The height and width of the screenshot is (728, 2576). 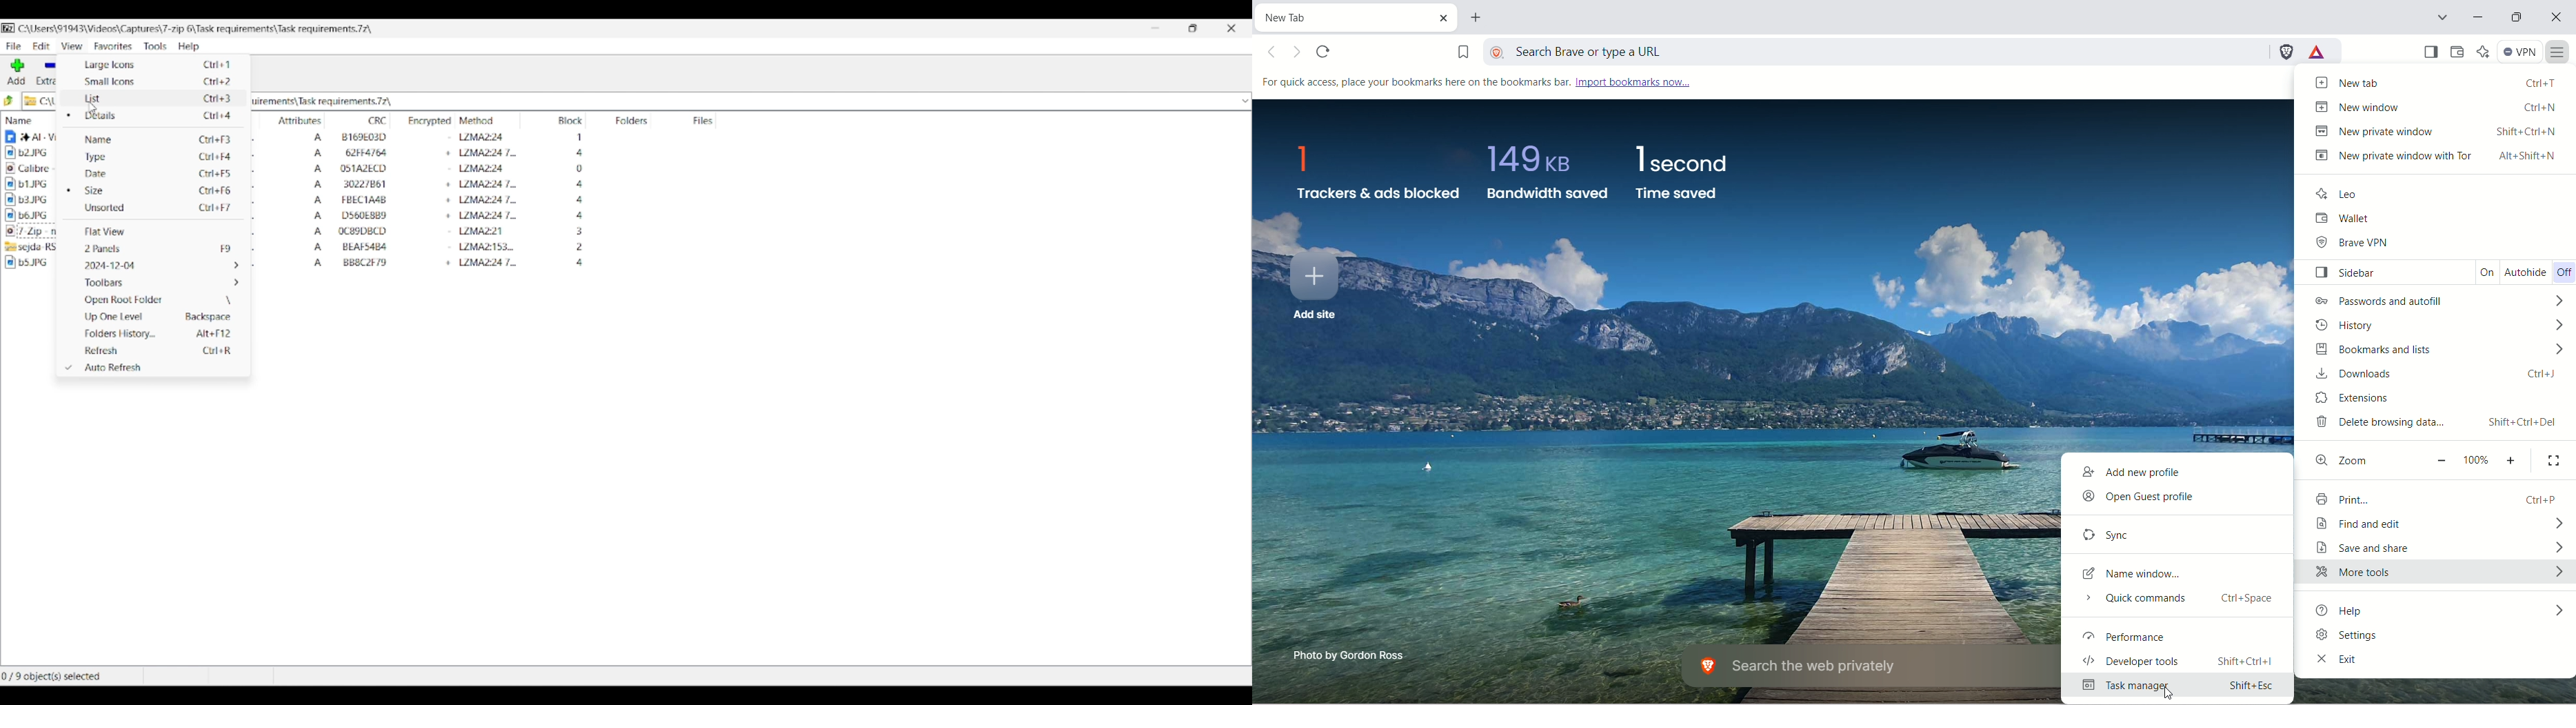 I want to click on time saved, so click(x=1682, y=171).